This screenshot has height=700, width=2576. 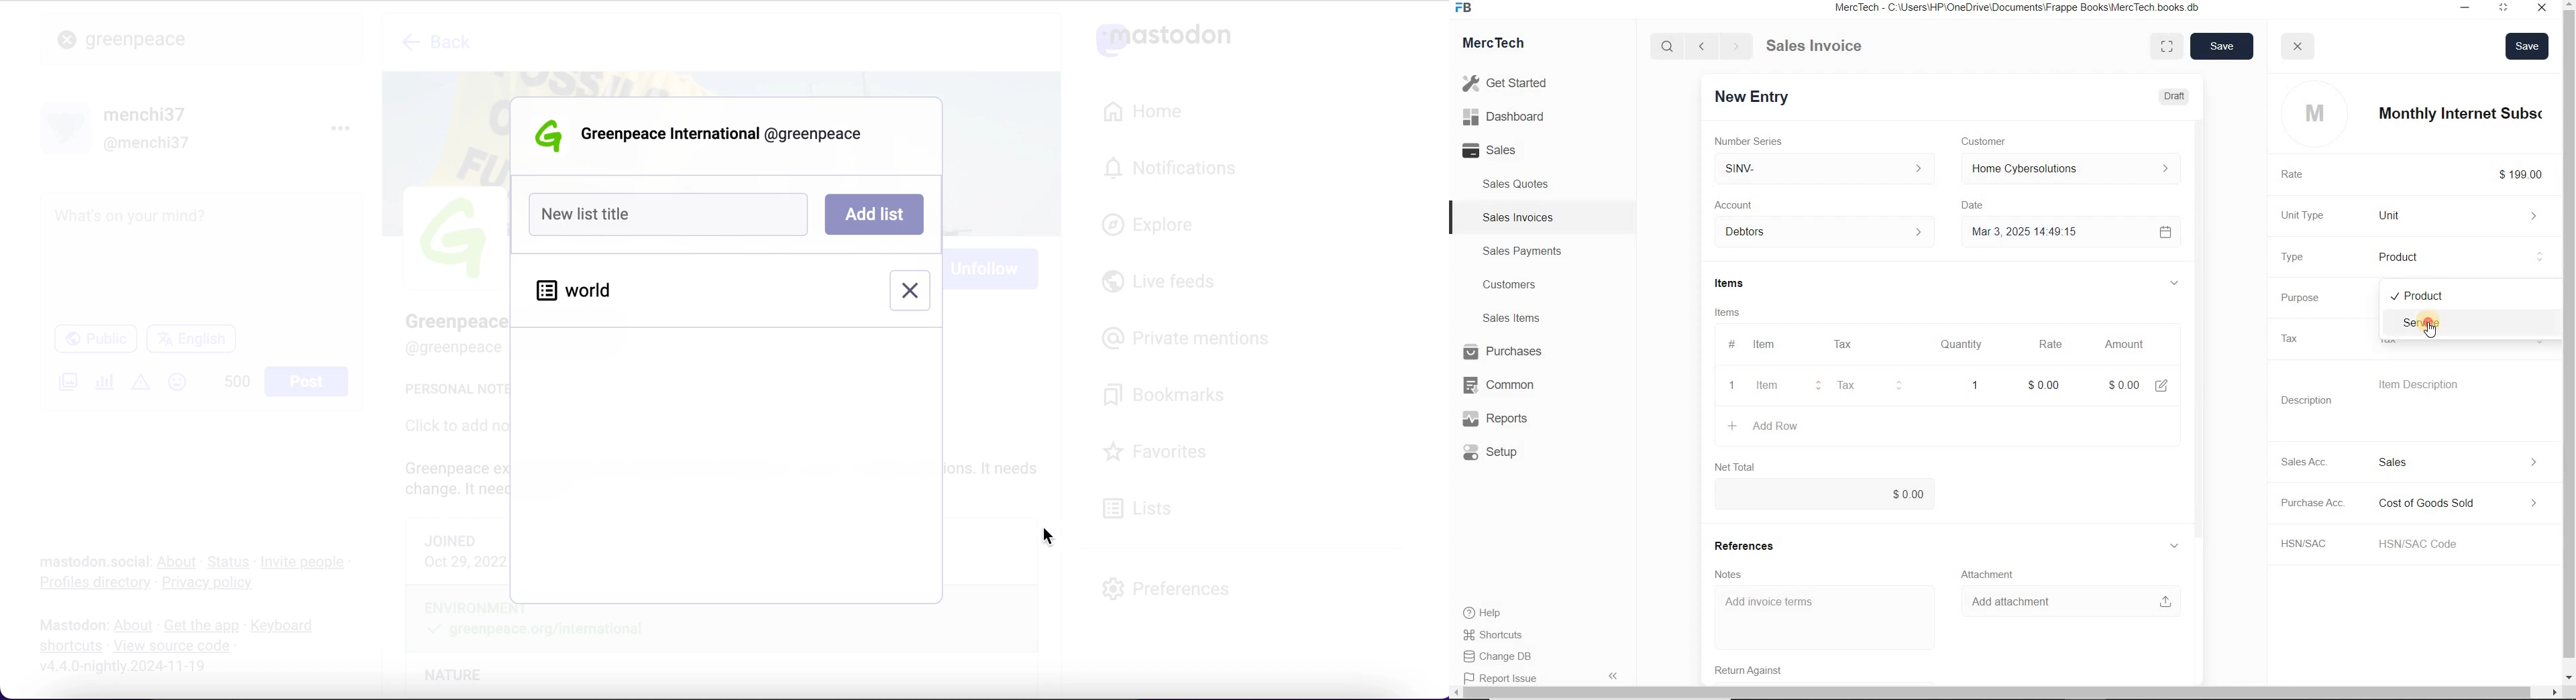 What do you see at coordinates (1741, 312) in the screenshot?
I see `Items` at bounding box center [1741, 312].